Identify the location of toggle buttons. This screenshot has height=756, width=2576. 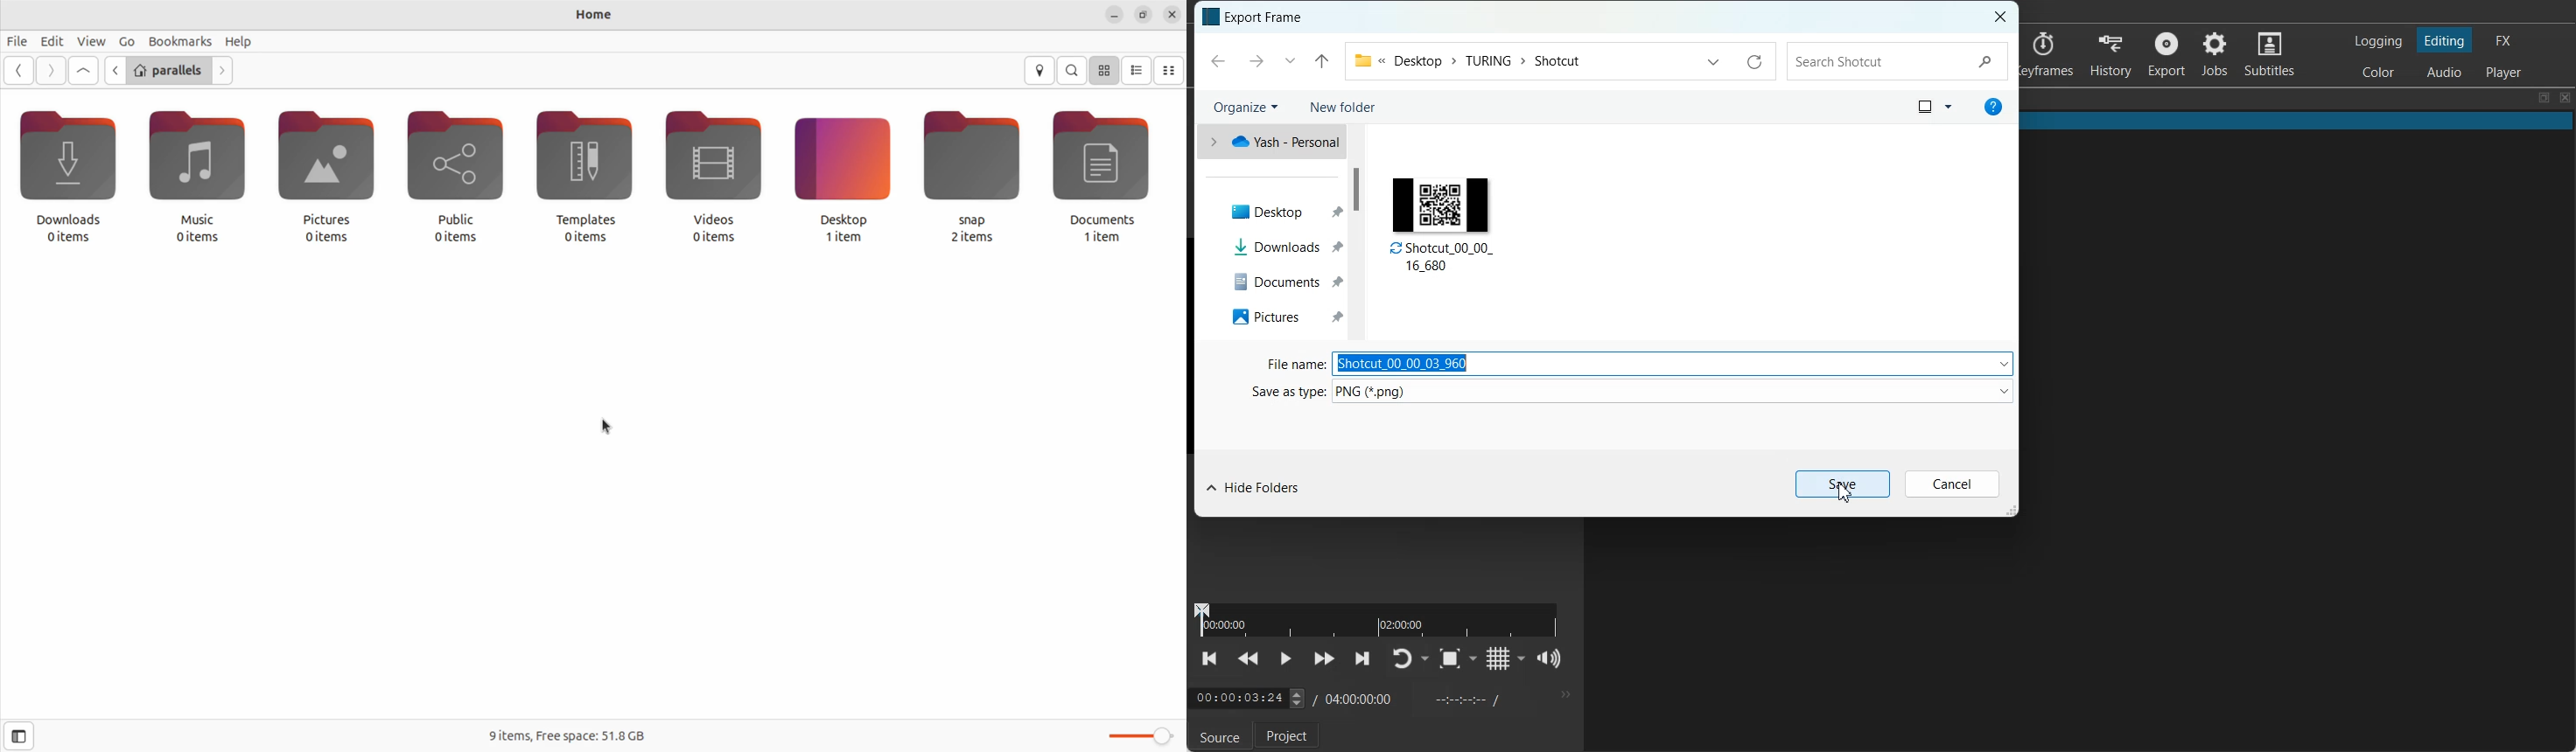
(1295, 700).